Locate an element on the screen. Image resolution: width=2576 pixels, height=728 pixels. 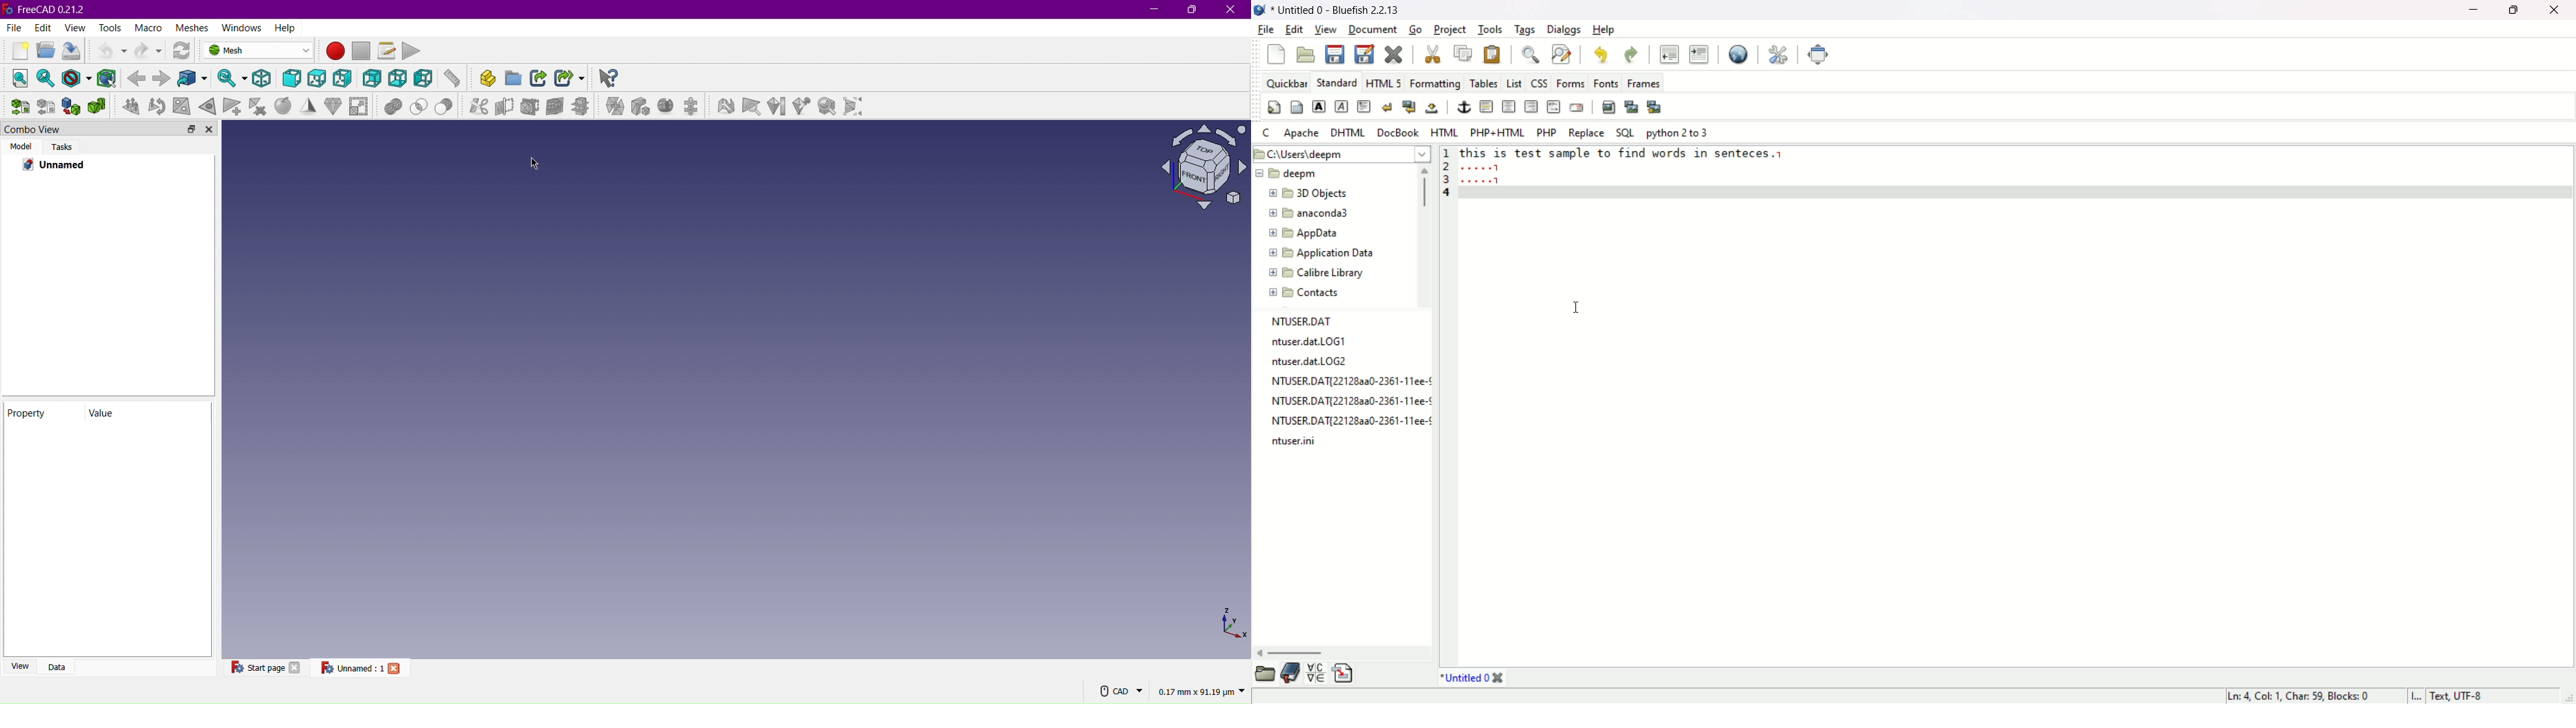
bookmarks is located at coordinates (1290, 674).